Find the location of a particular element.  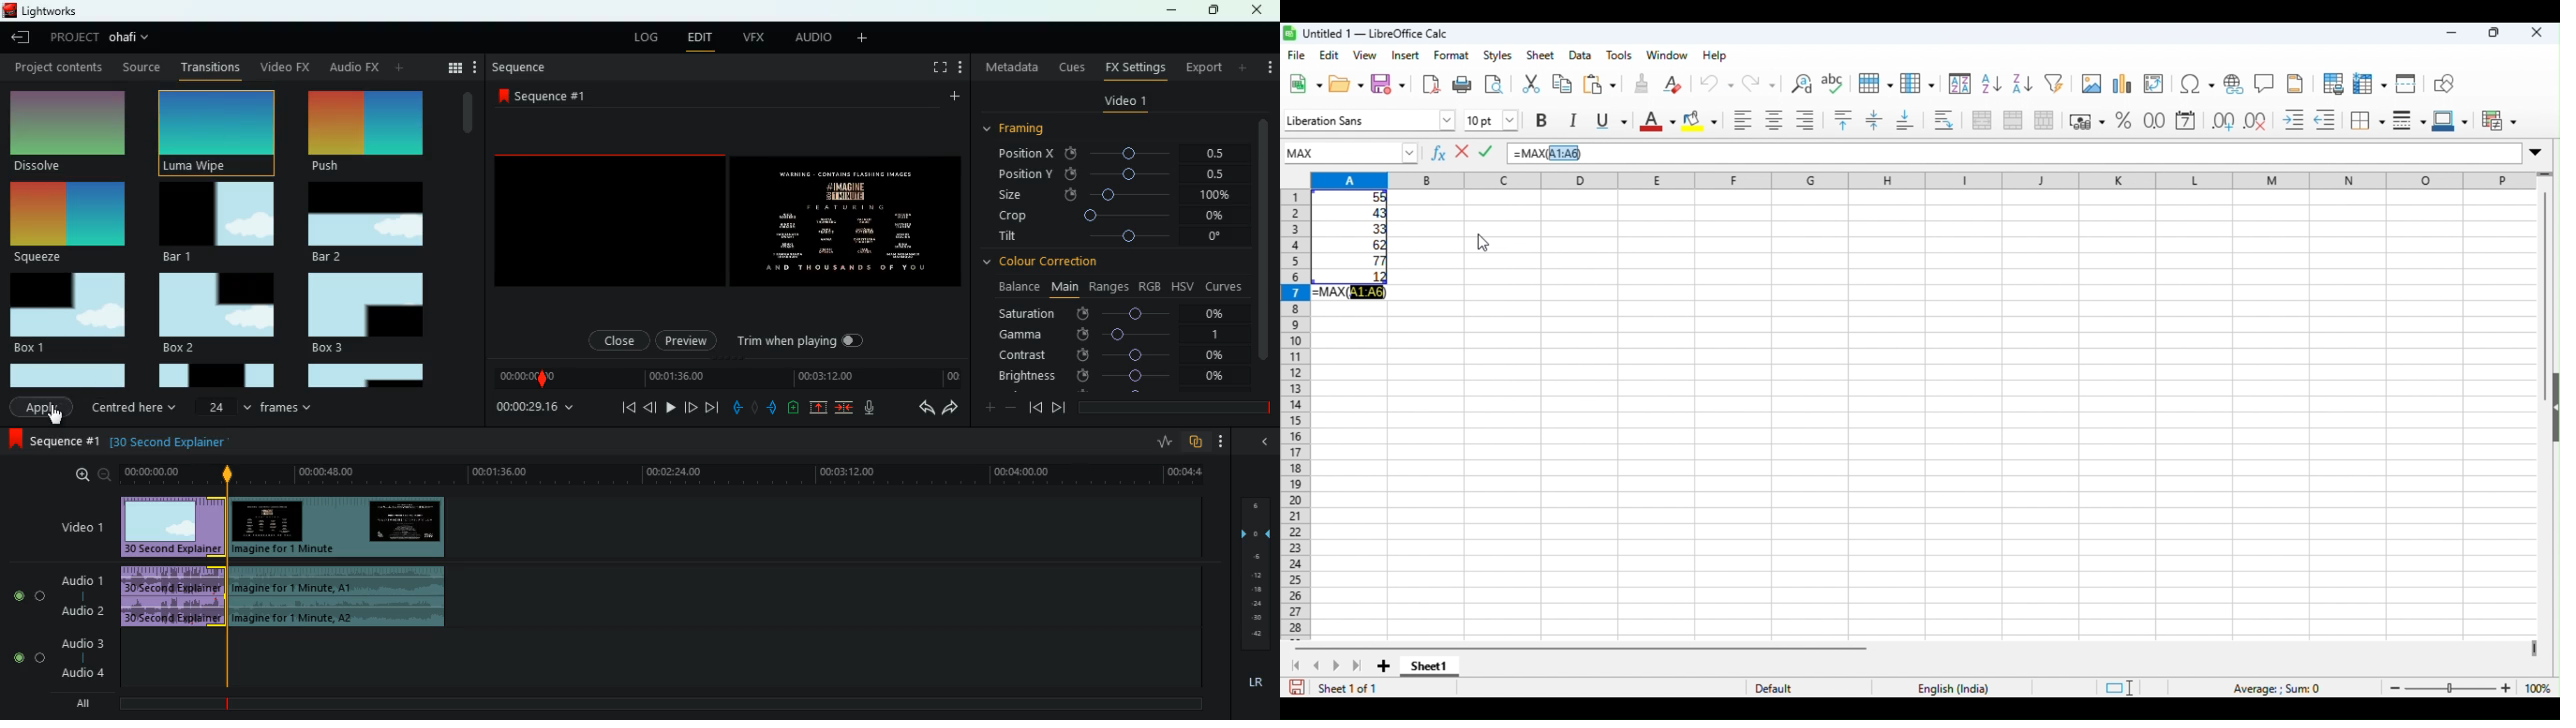

gamma is located at coordinates (1110, 334).